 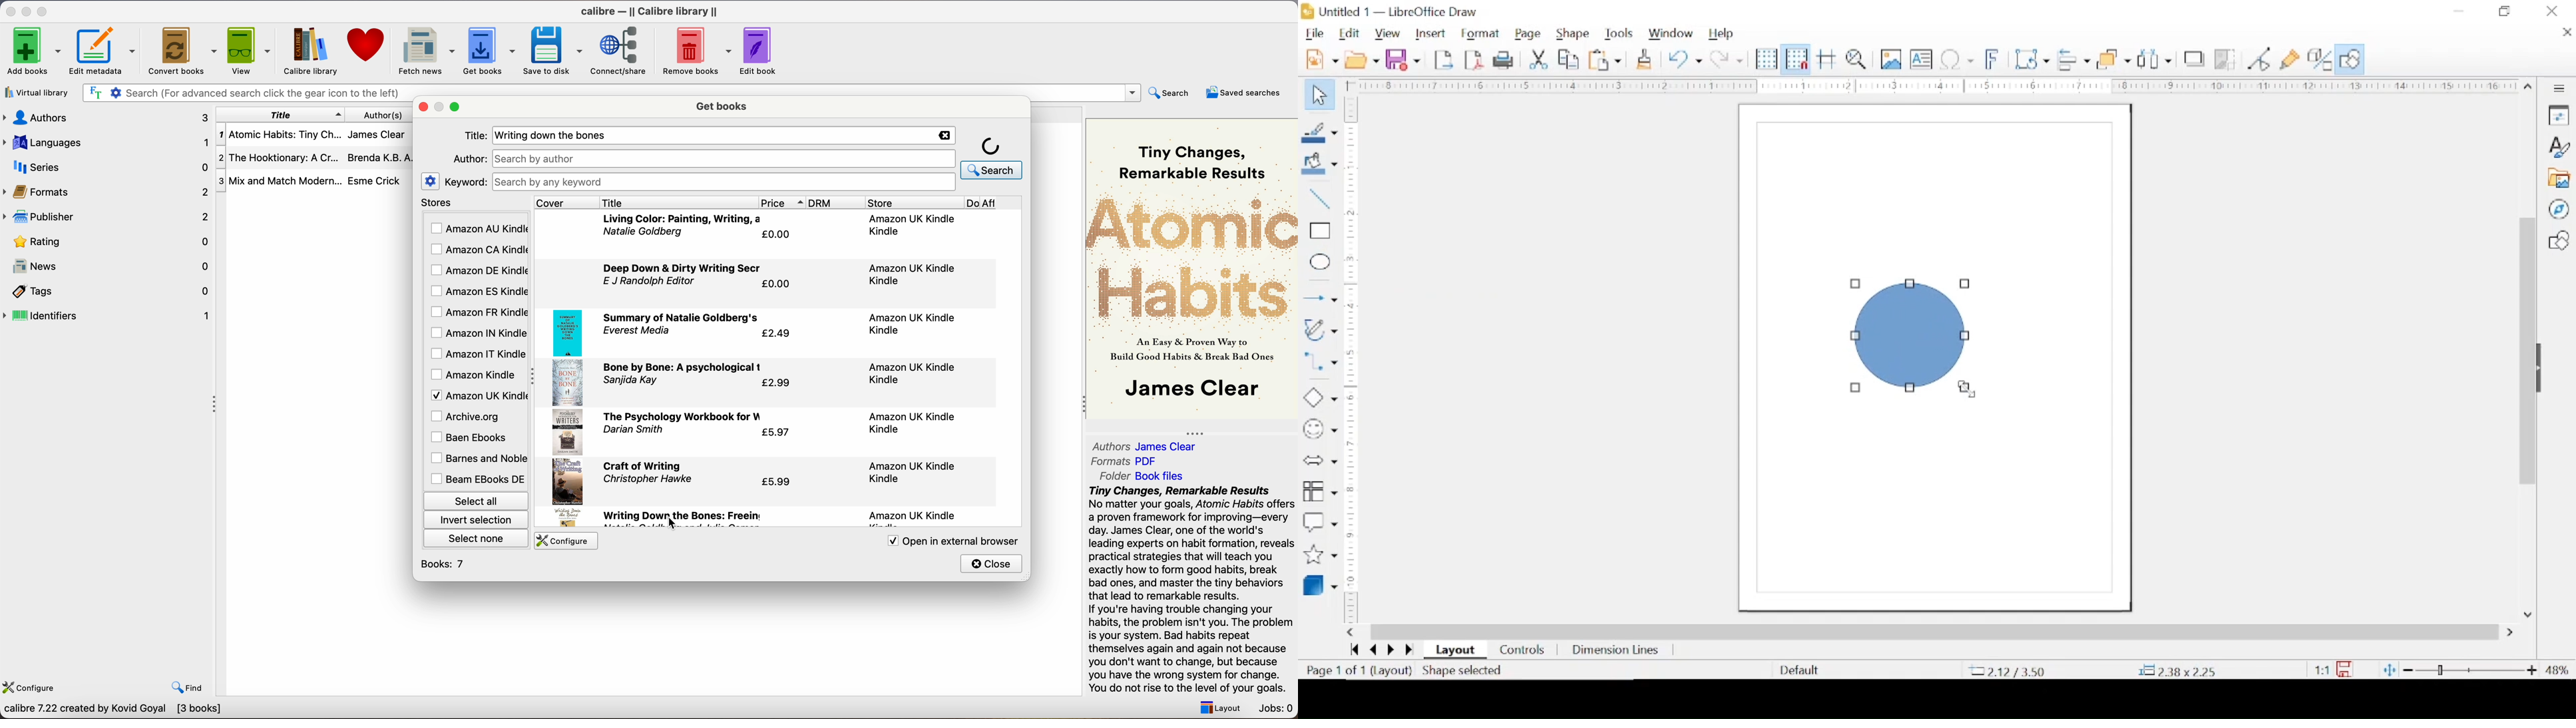 I want to click on search bar, so click(x=725, y=158).